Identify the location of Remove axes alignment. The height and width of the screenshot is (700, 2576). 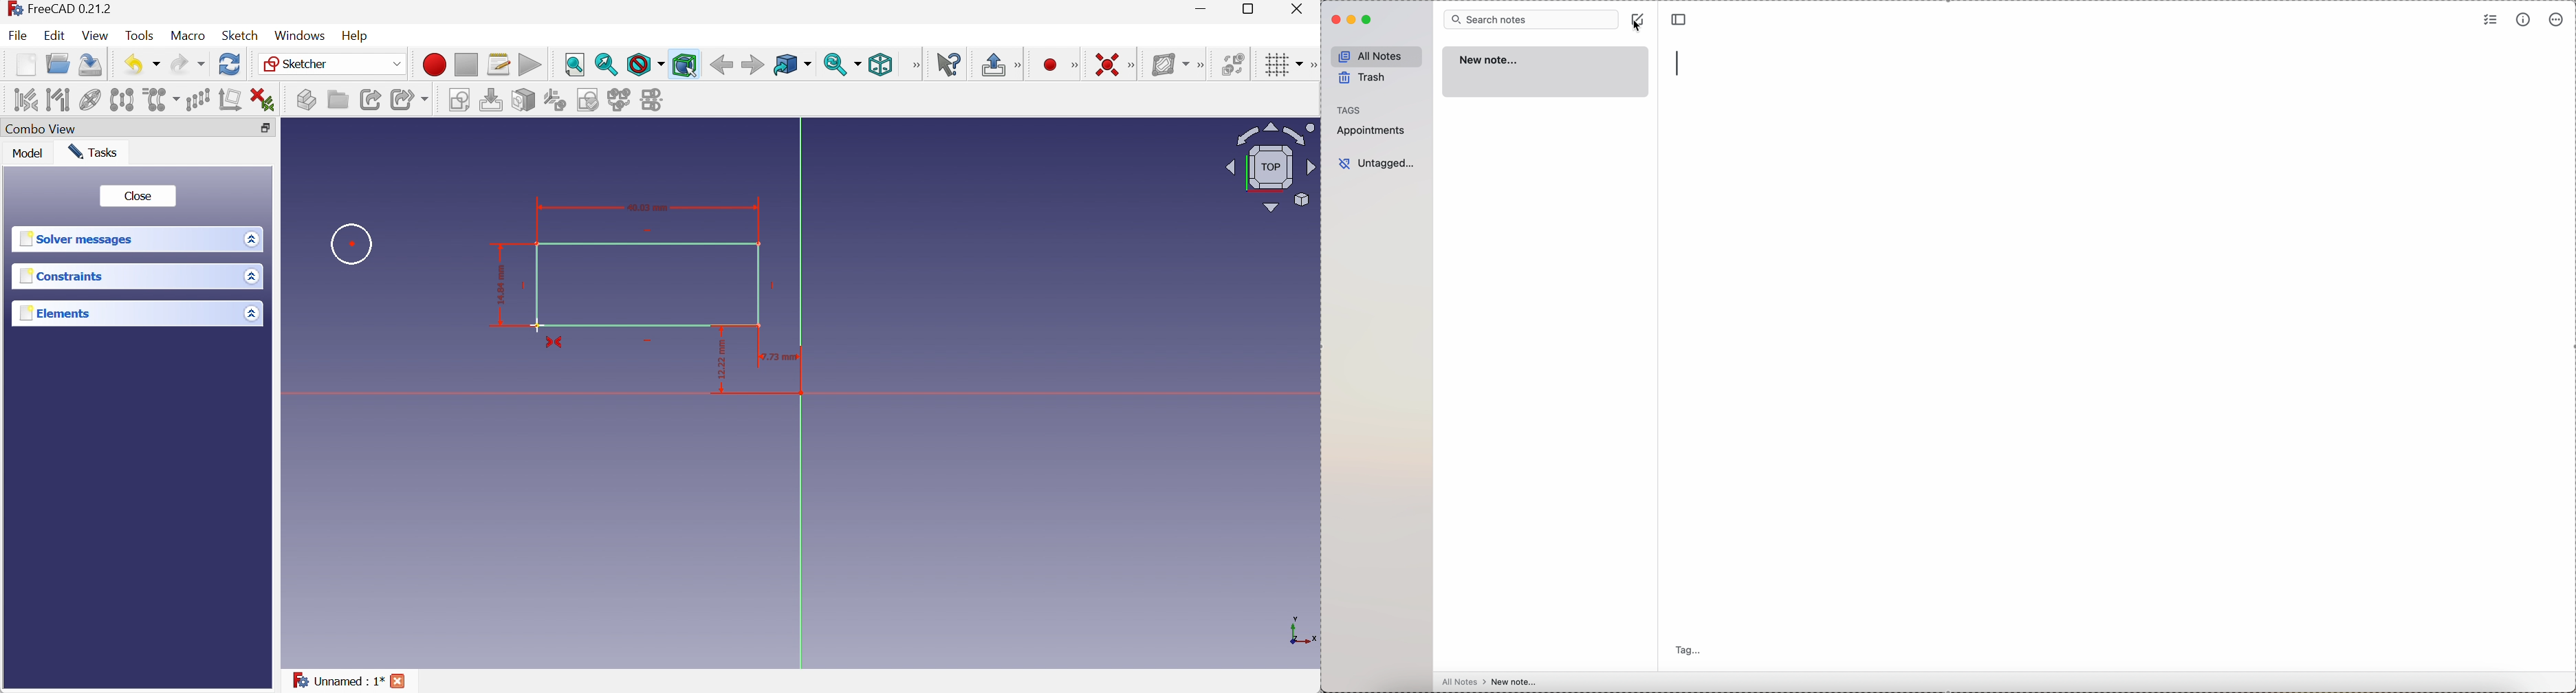
(230, 100).